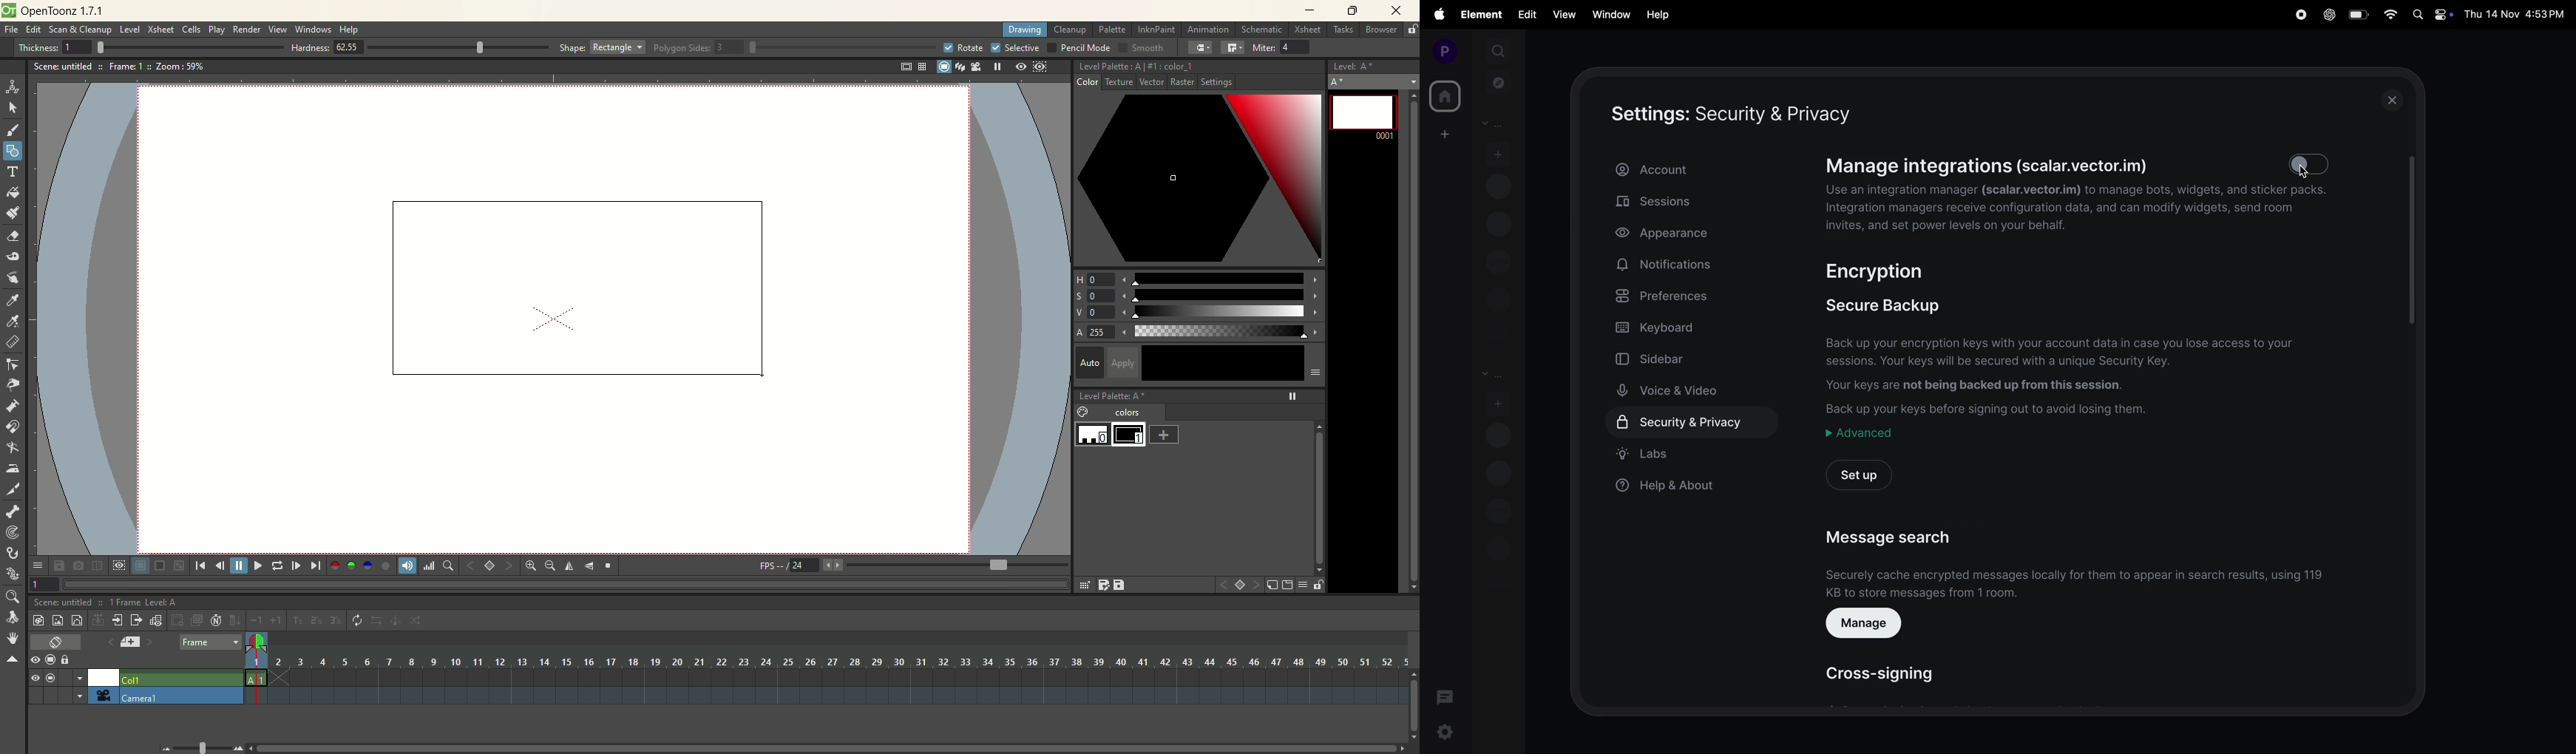  Describe the element at coordinates (1257, 585) in the screenshot. I see `next key` at that location.